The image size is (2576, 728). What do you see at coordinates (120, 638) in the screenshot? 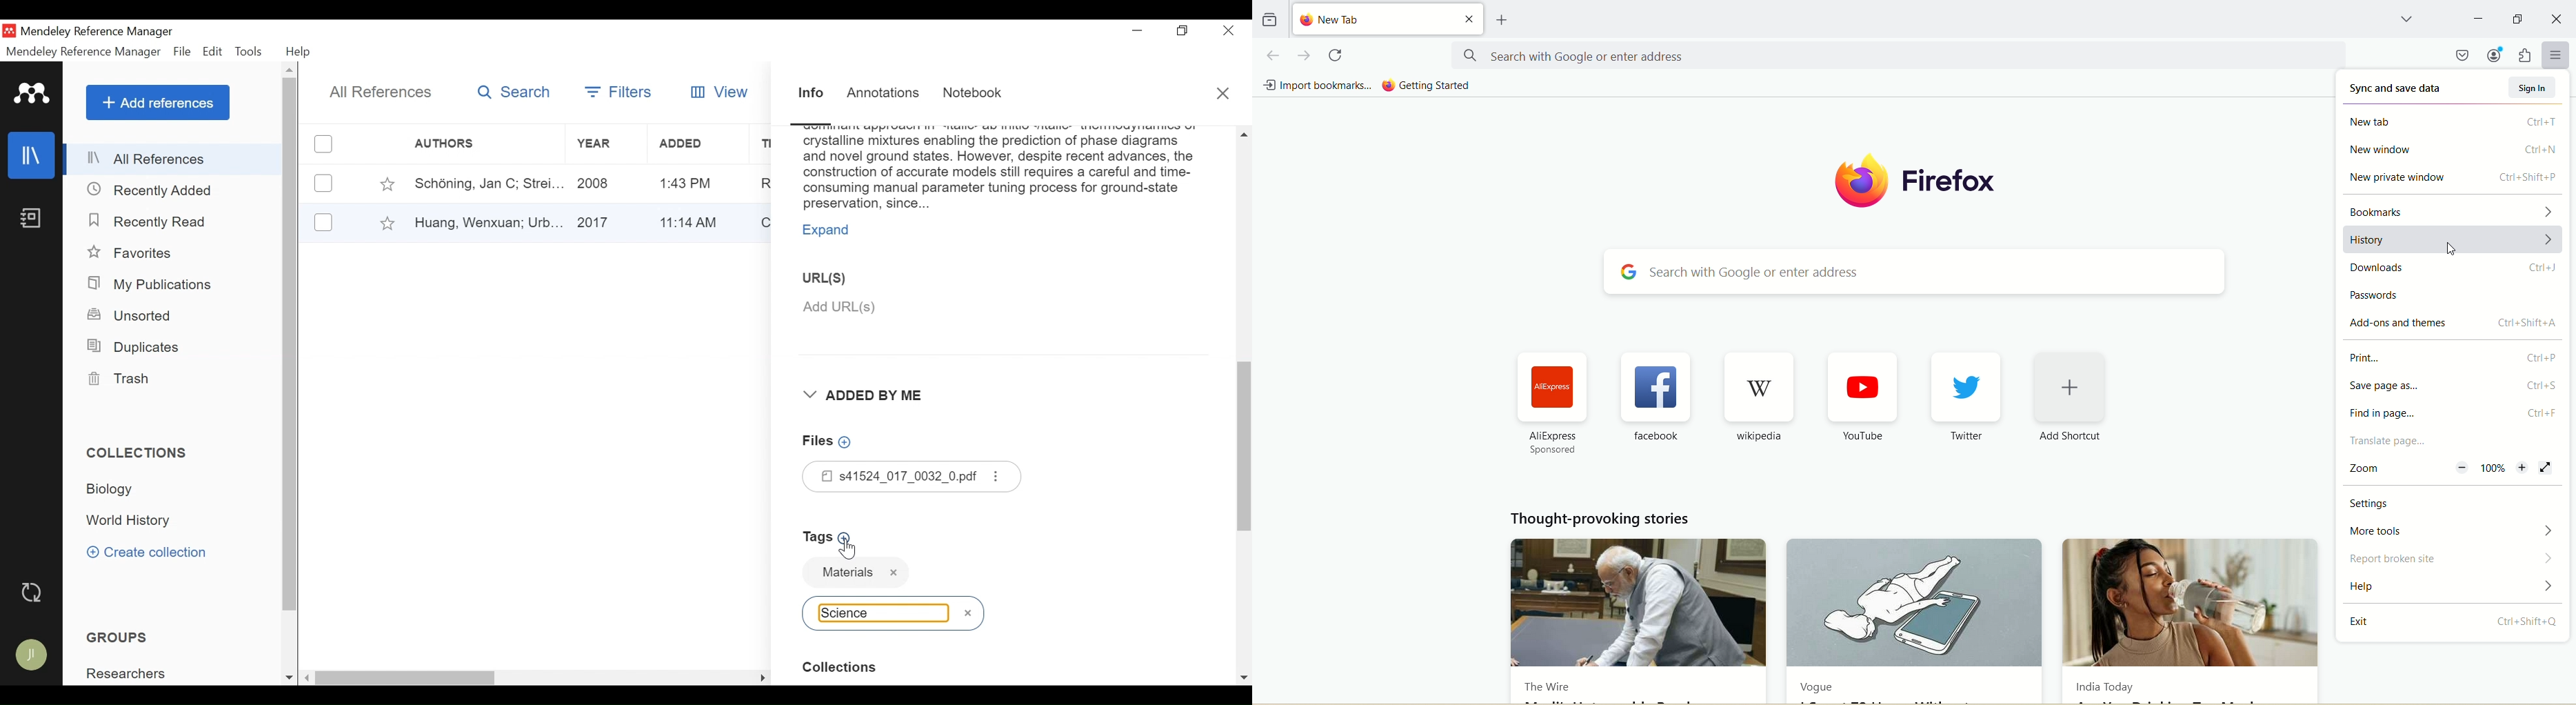
I see `Groups` at bounding box center [120, 638].